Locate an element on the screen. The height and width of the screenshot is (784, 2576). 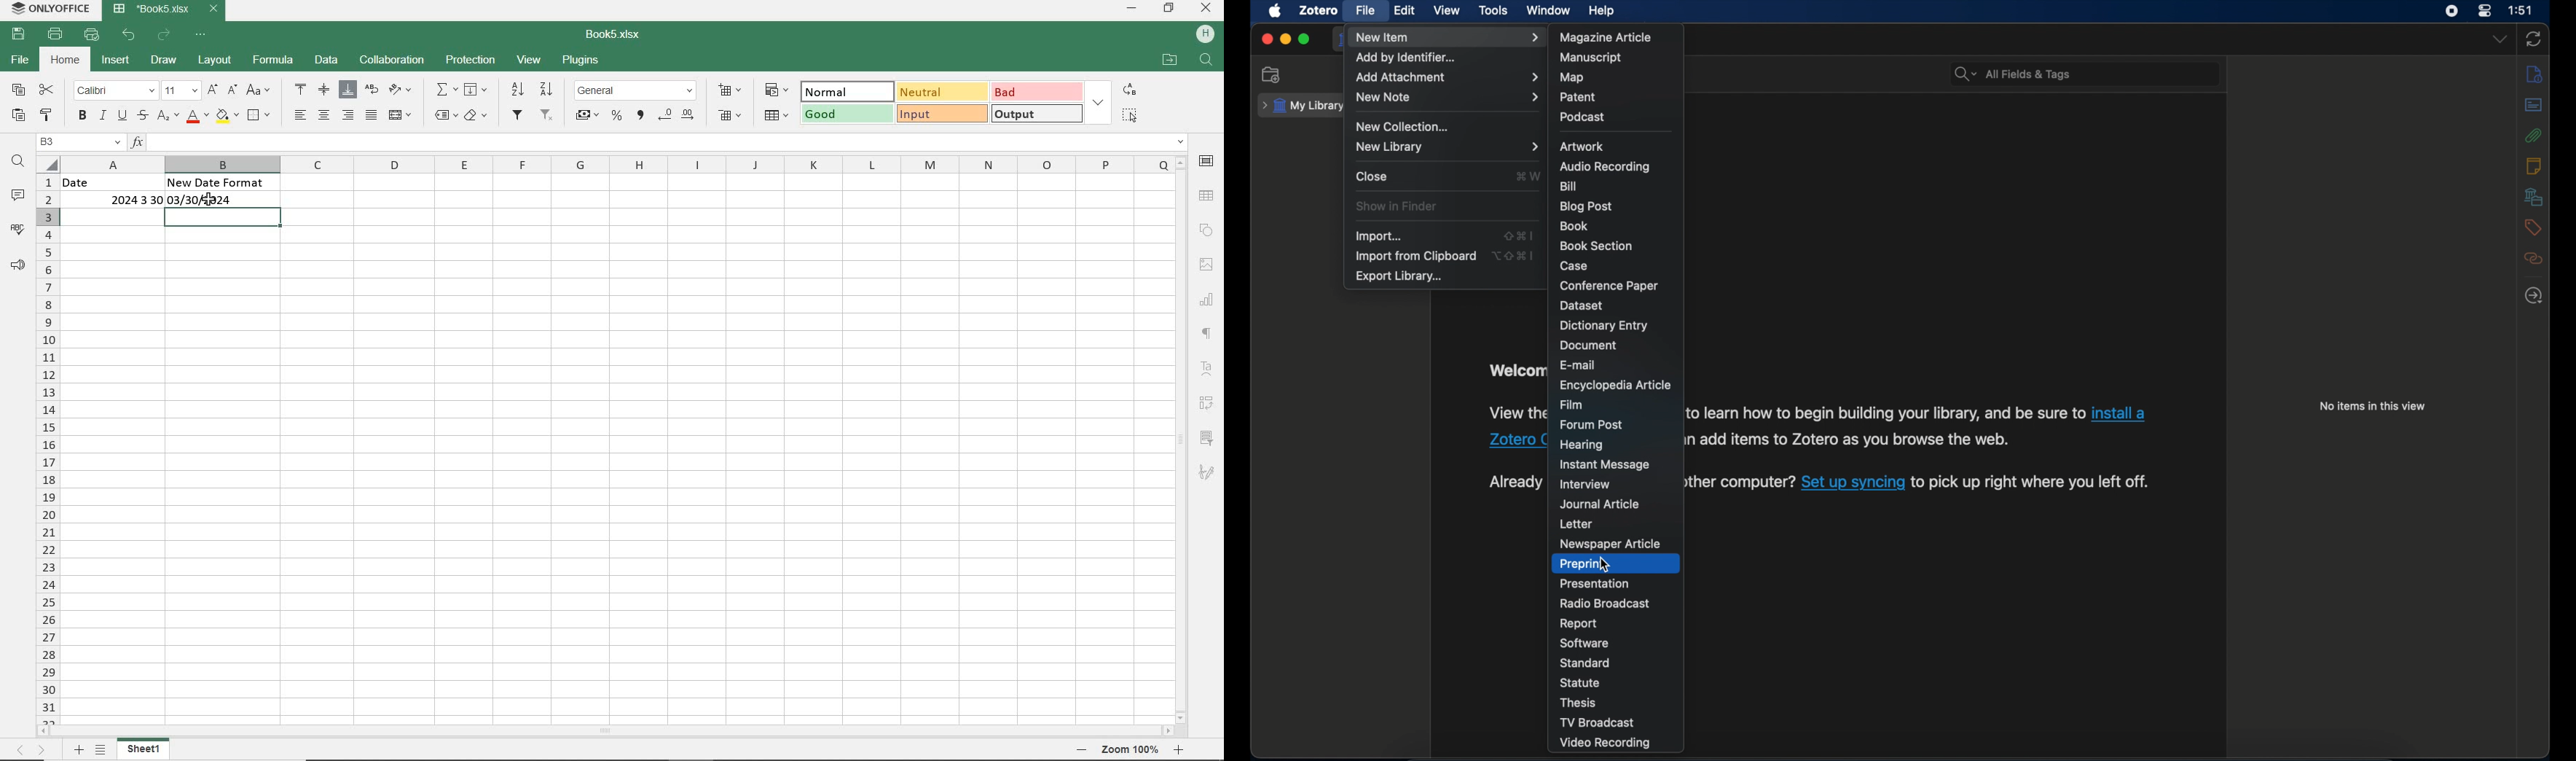
sync is located at coordinates (2532, 39).